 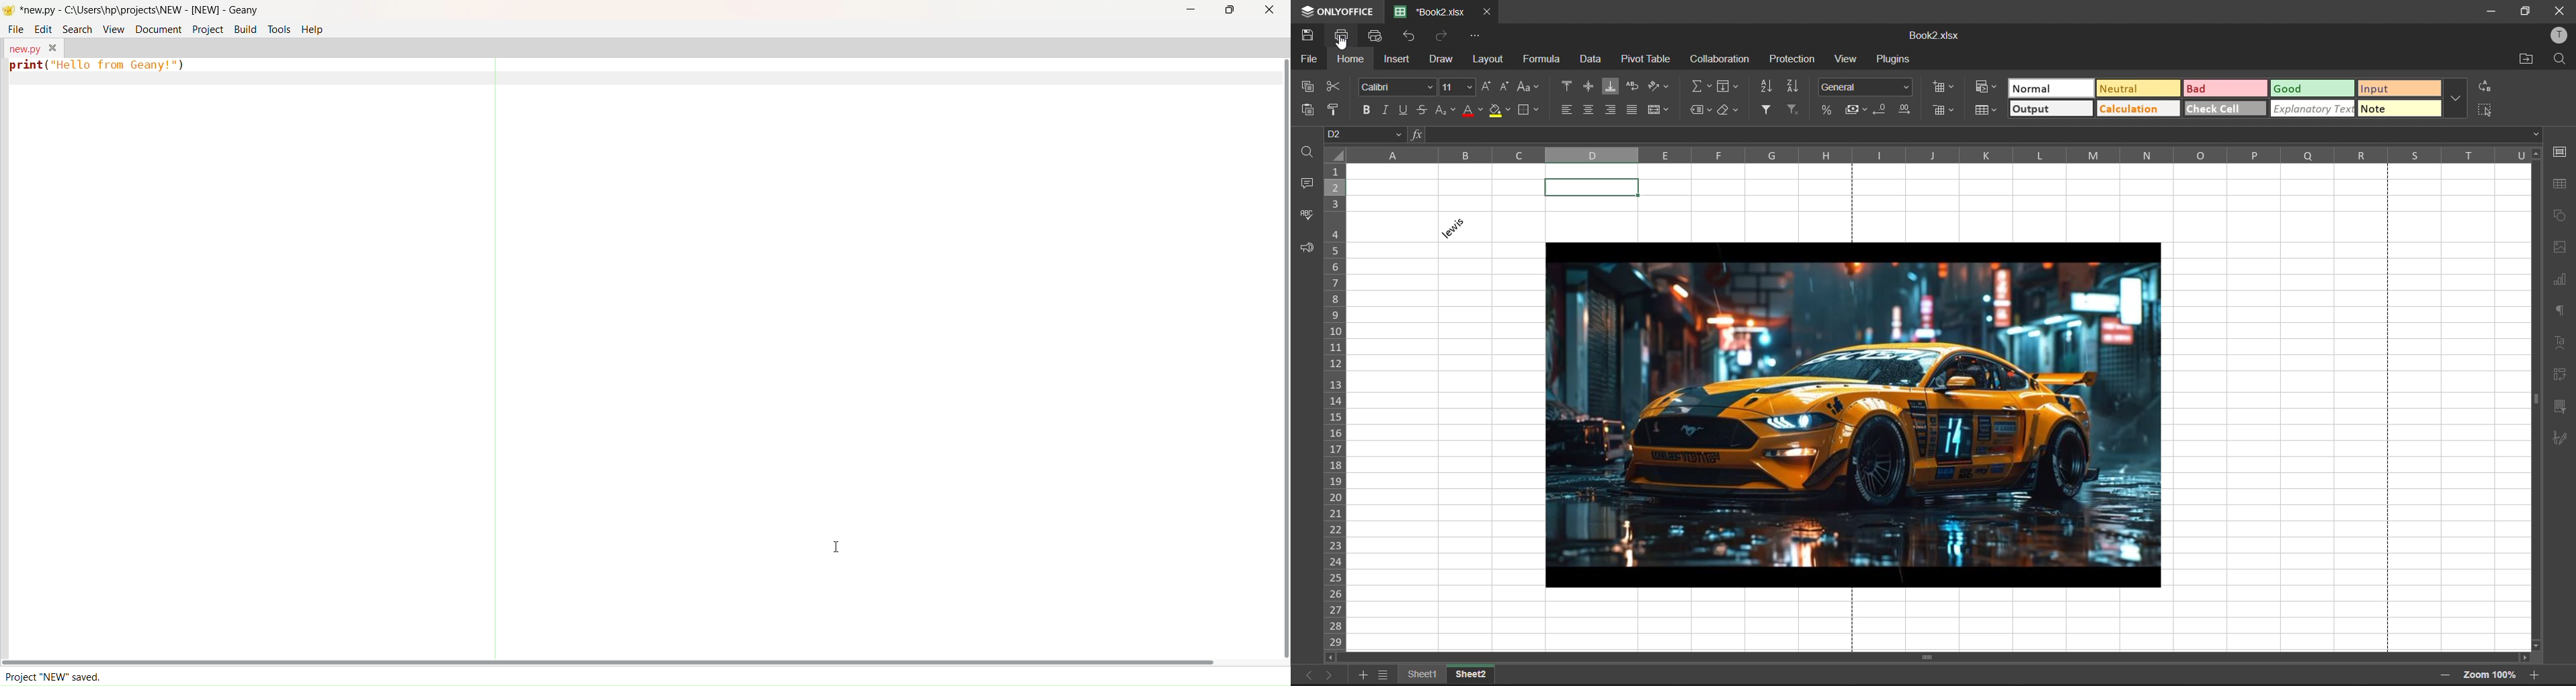 I want to click on comments, so click(x=1309, y=184).